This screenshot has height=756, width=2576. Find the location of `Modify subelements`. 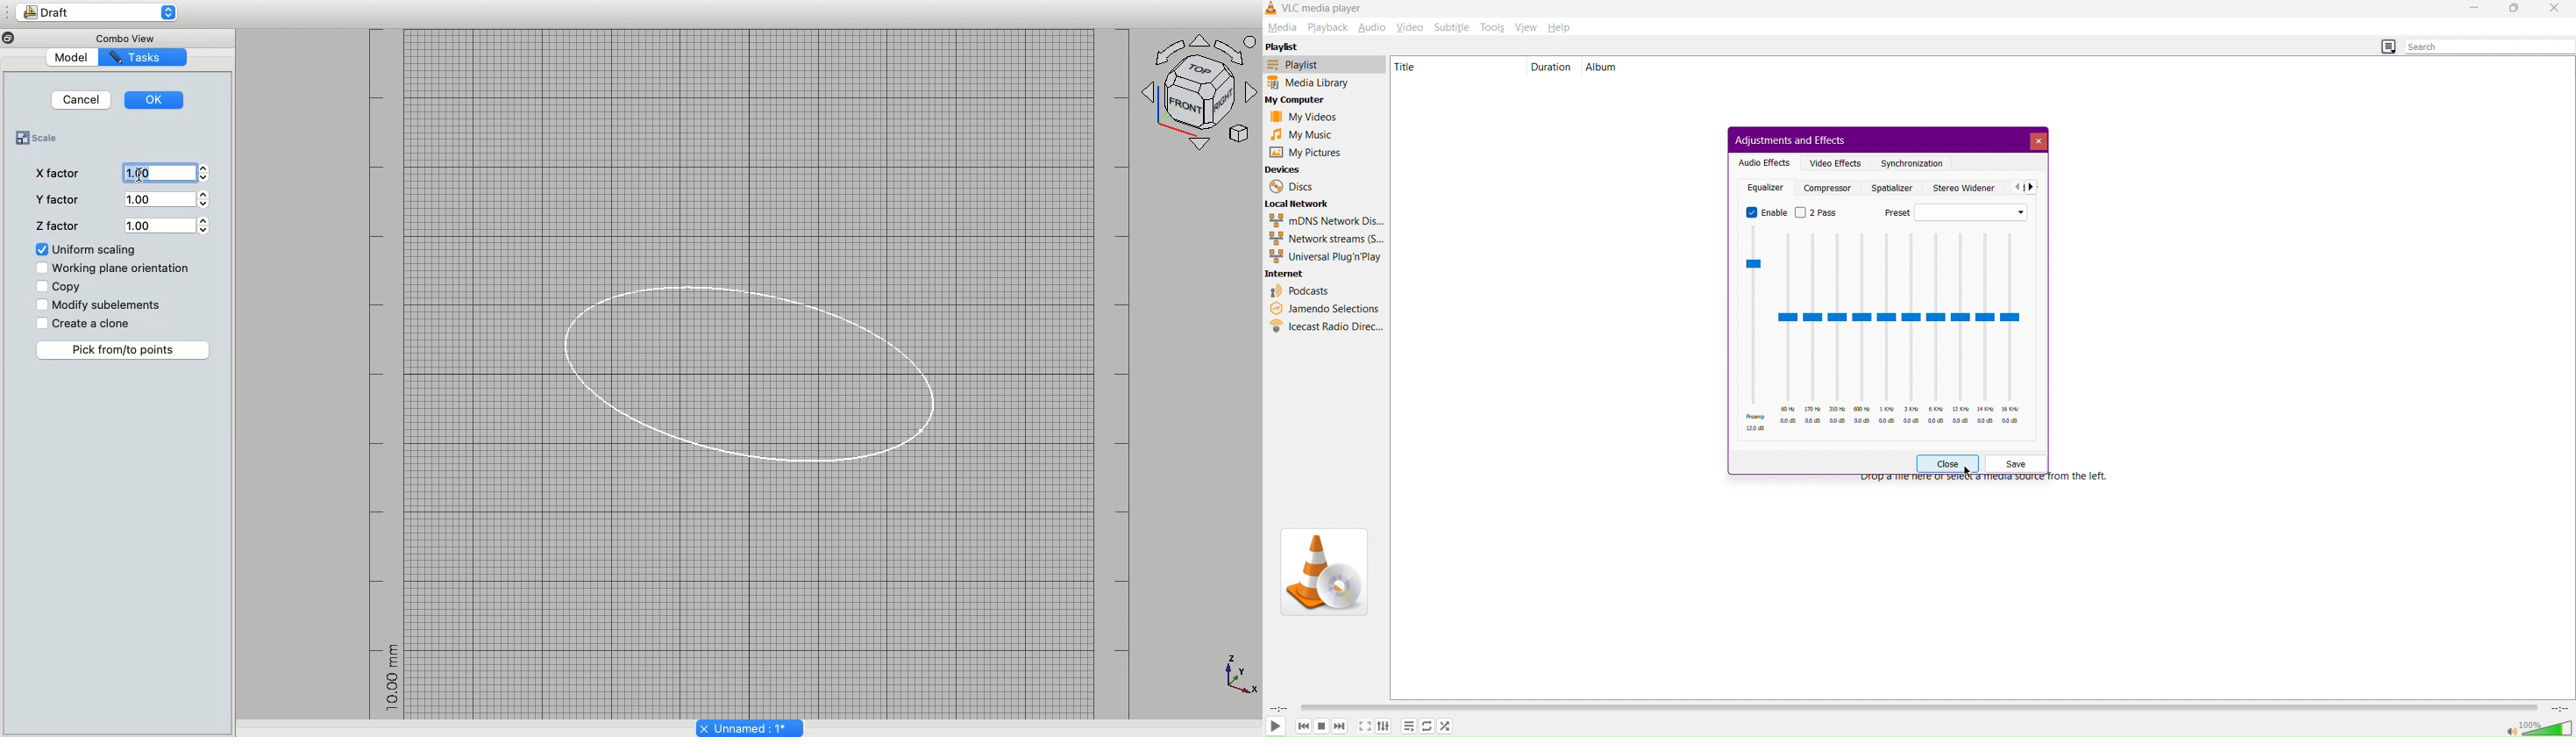

Modify subelements is located at coordinates (102, 304).